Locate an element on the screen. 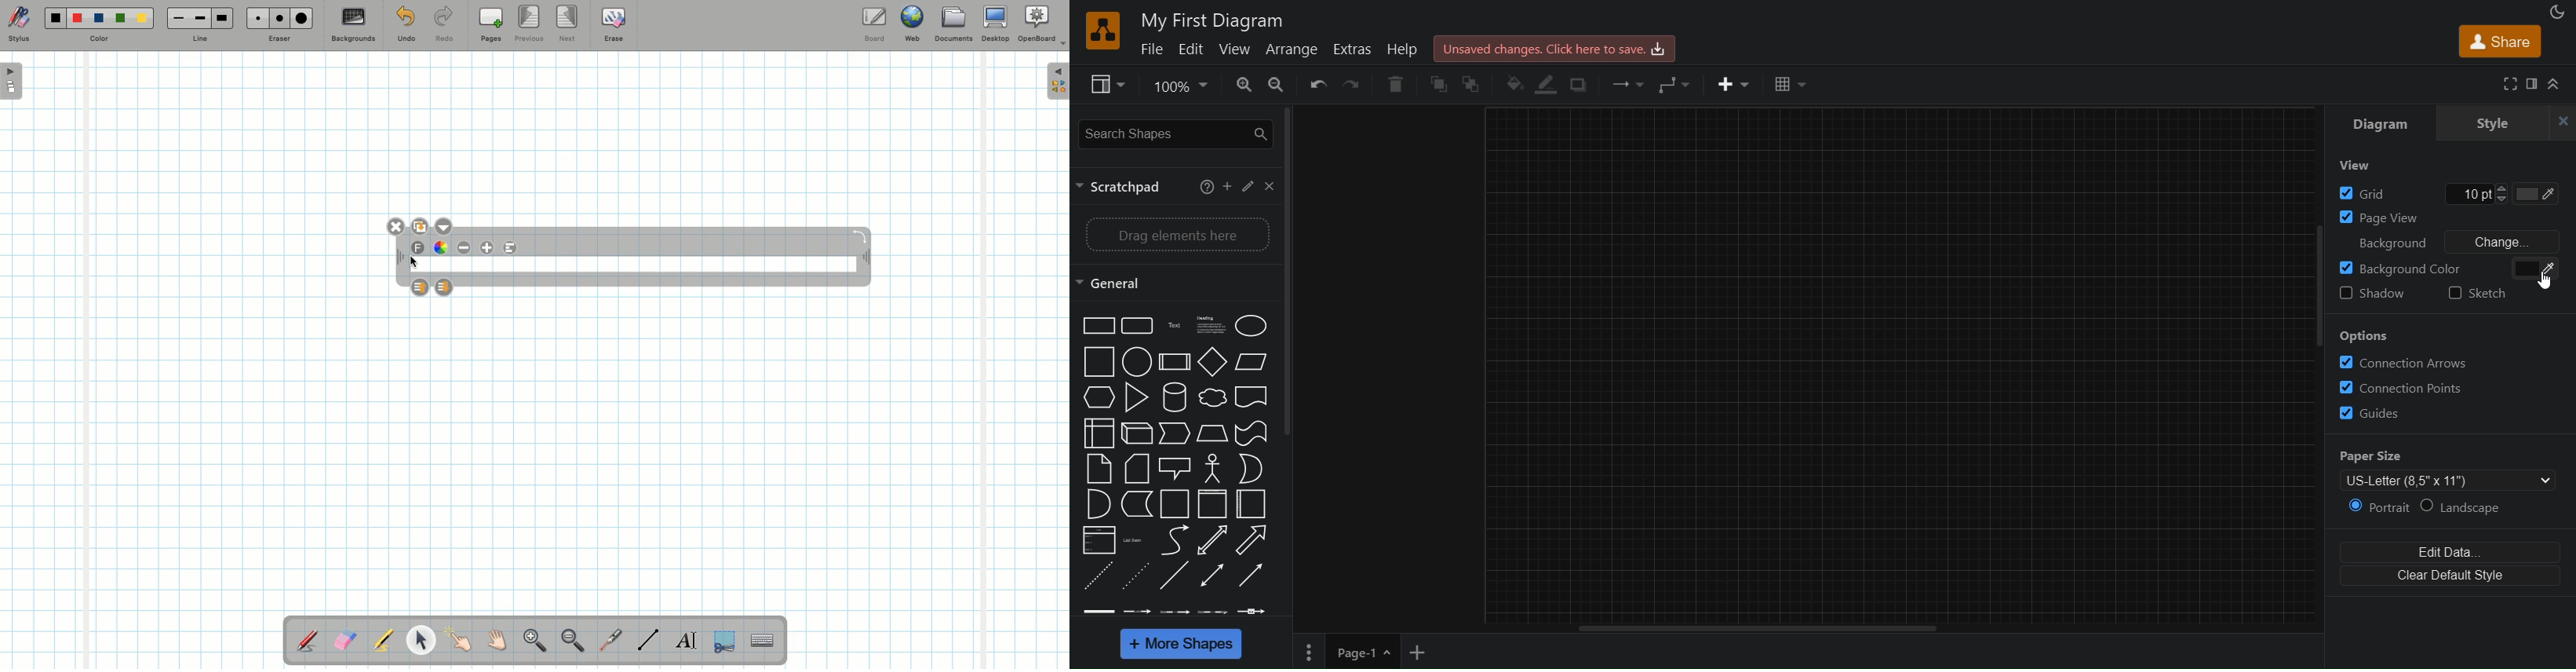 Image resolution: width=2576 pixels, height=672 pixels. background is located at coordinates (2388, 240).